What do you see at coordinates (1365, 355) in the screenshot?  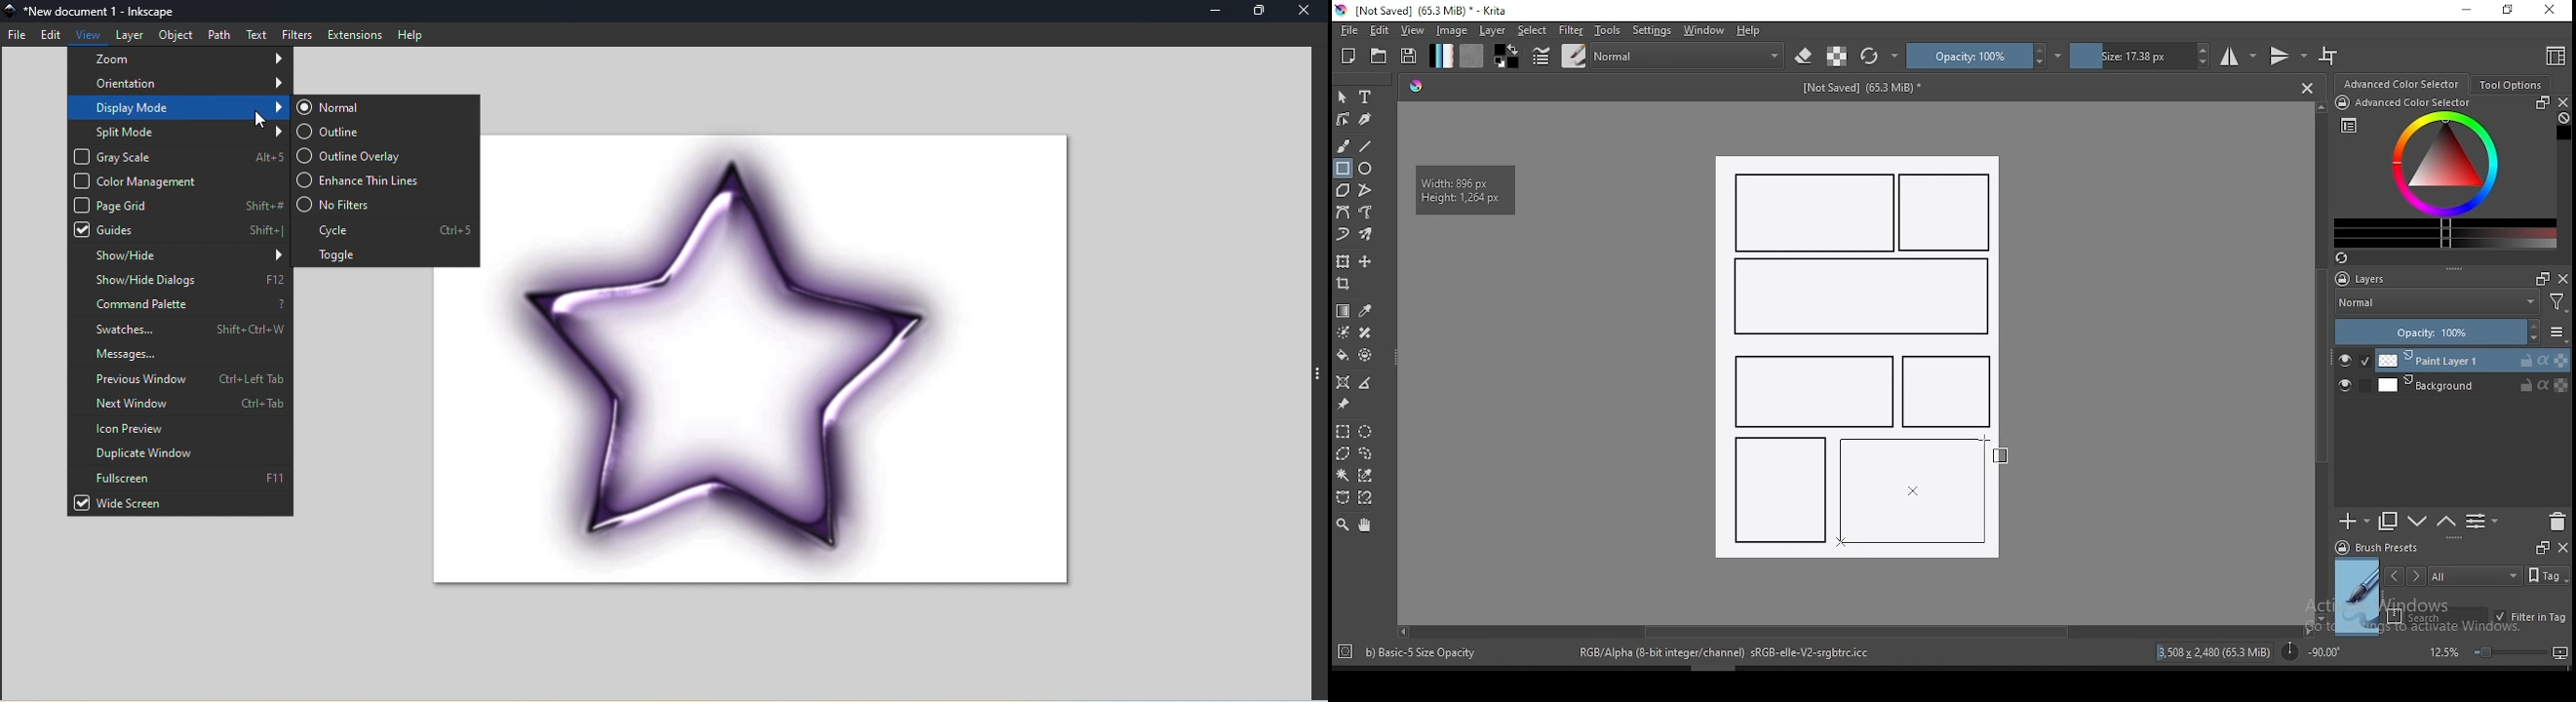 I see `enclose and fill tool` at bounding box center [1365, 355].